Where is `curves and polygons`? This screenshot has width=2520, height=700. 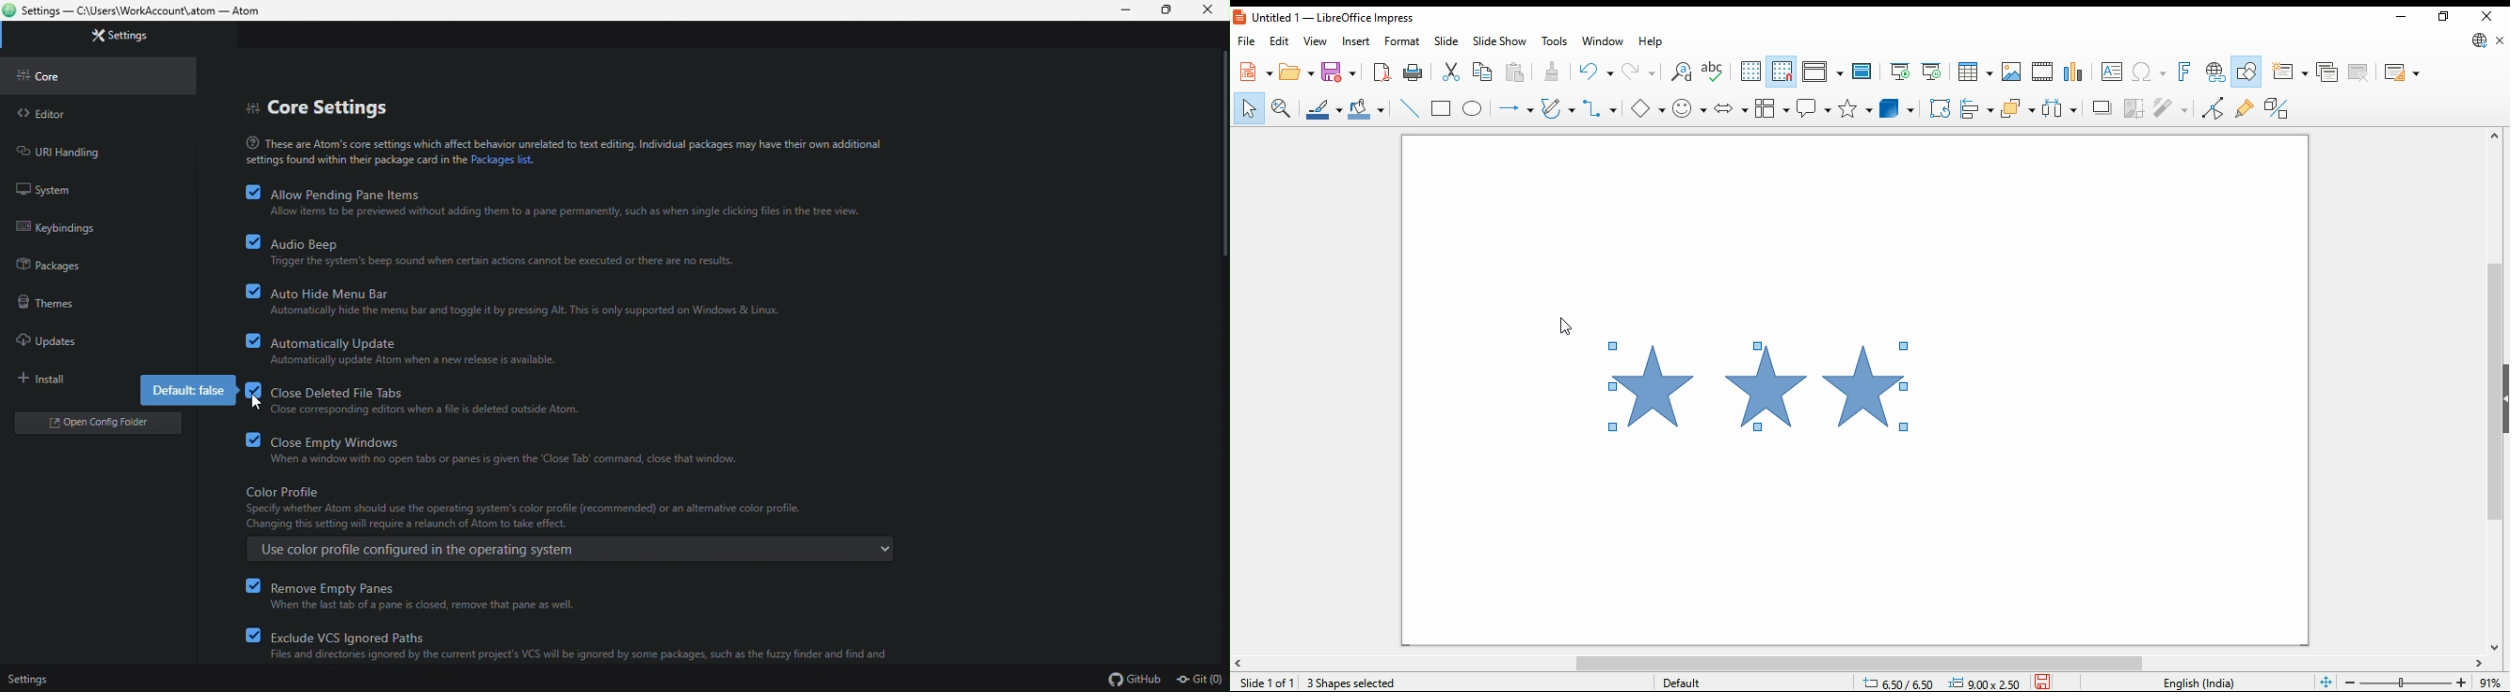 curves and polygons is located at coordinates (1558, 107).